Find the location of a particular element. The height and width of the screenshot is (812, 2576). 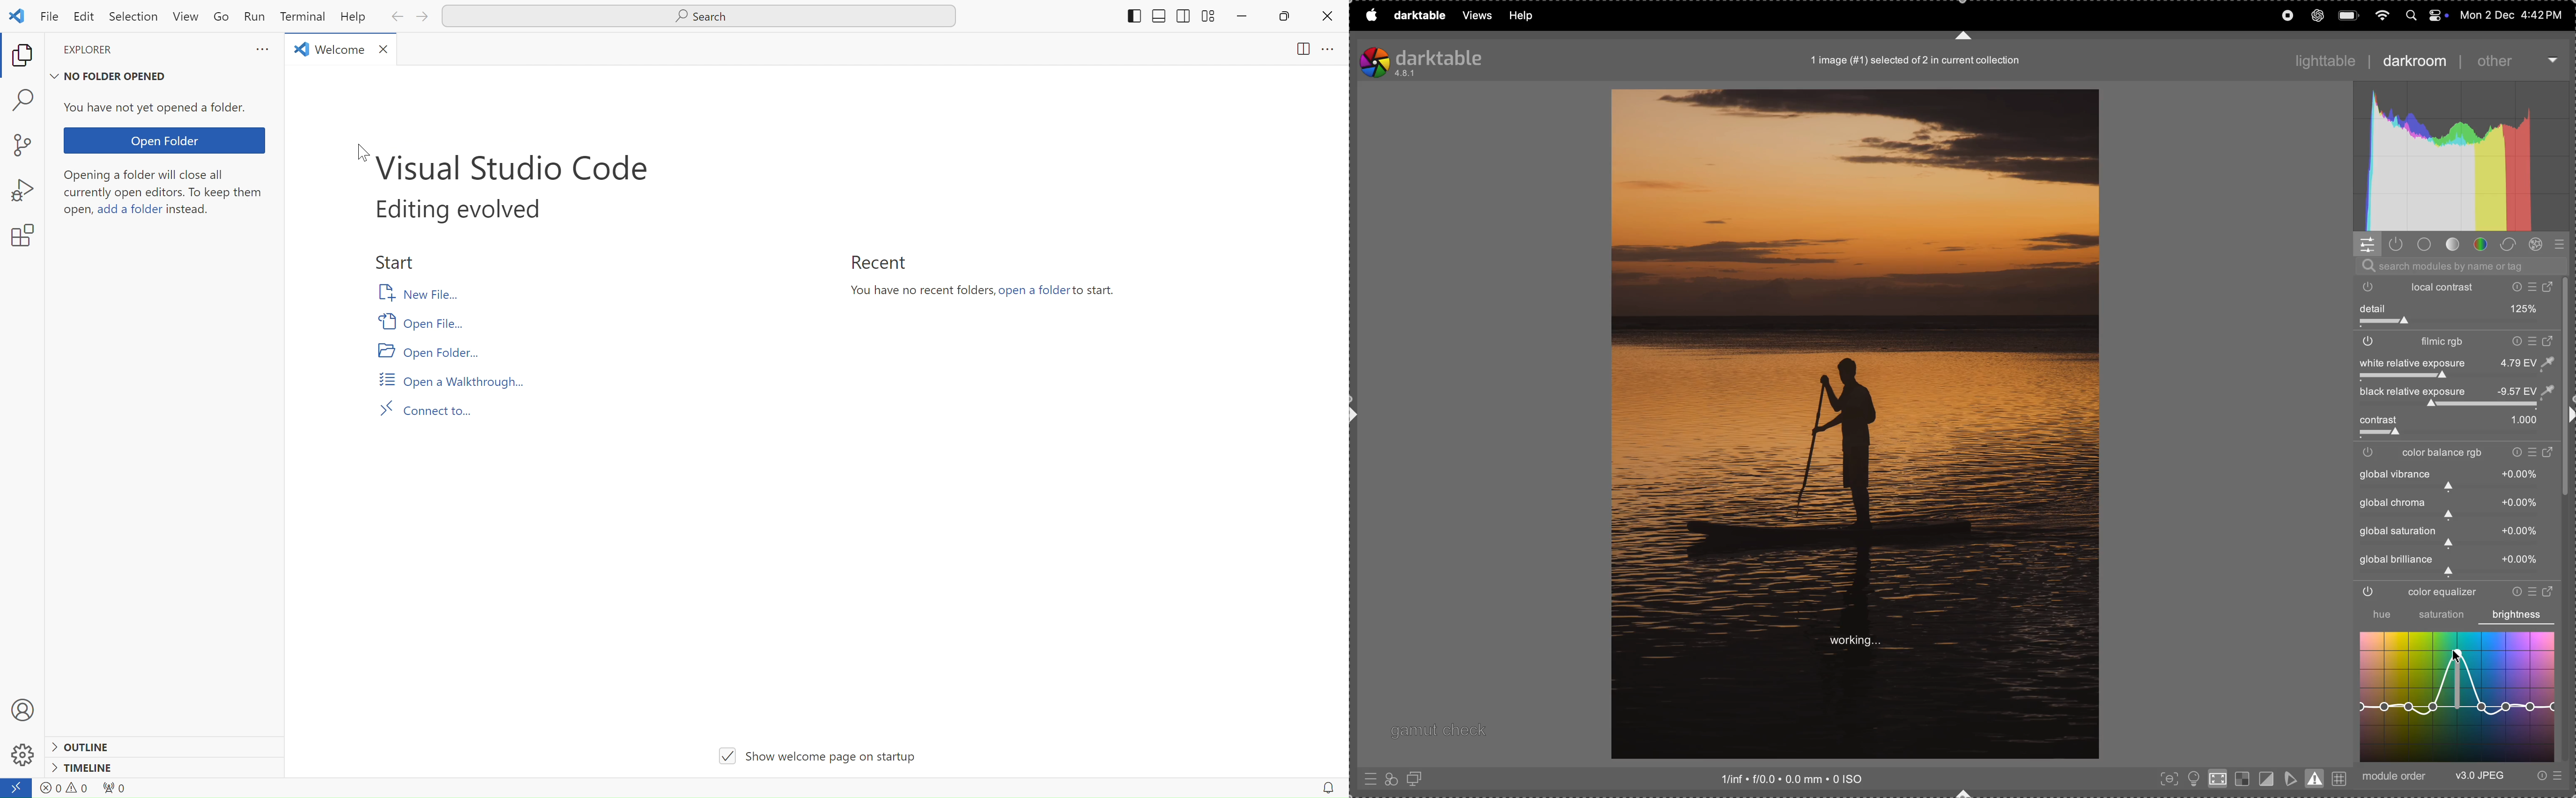

current image position is located at coordinates (1917, 61).